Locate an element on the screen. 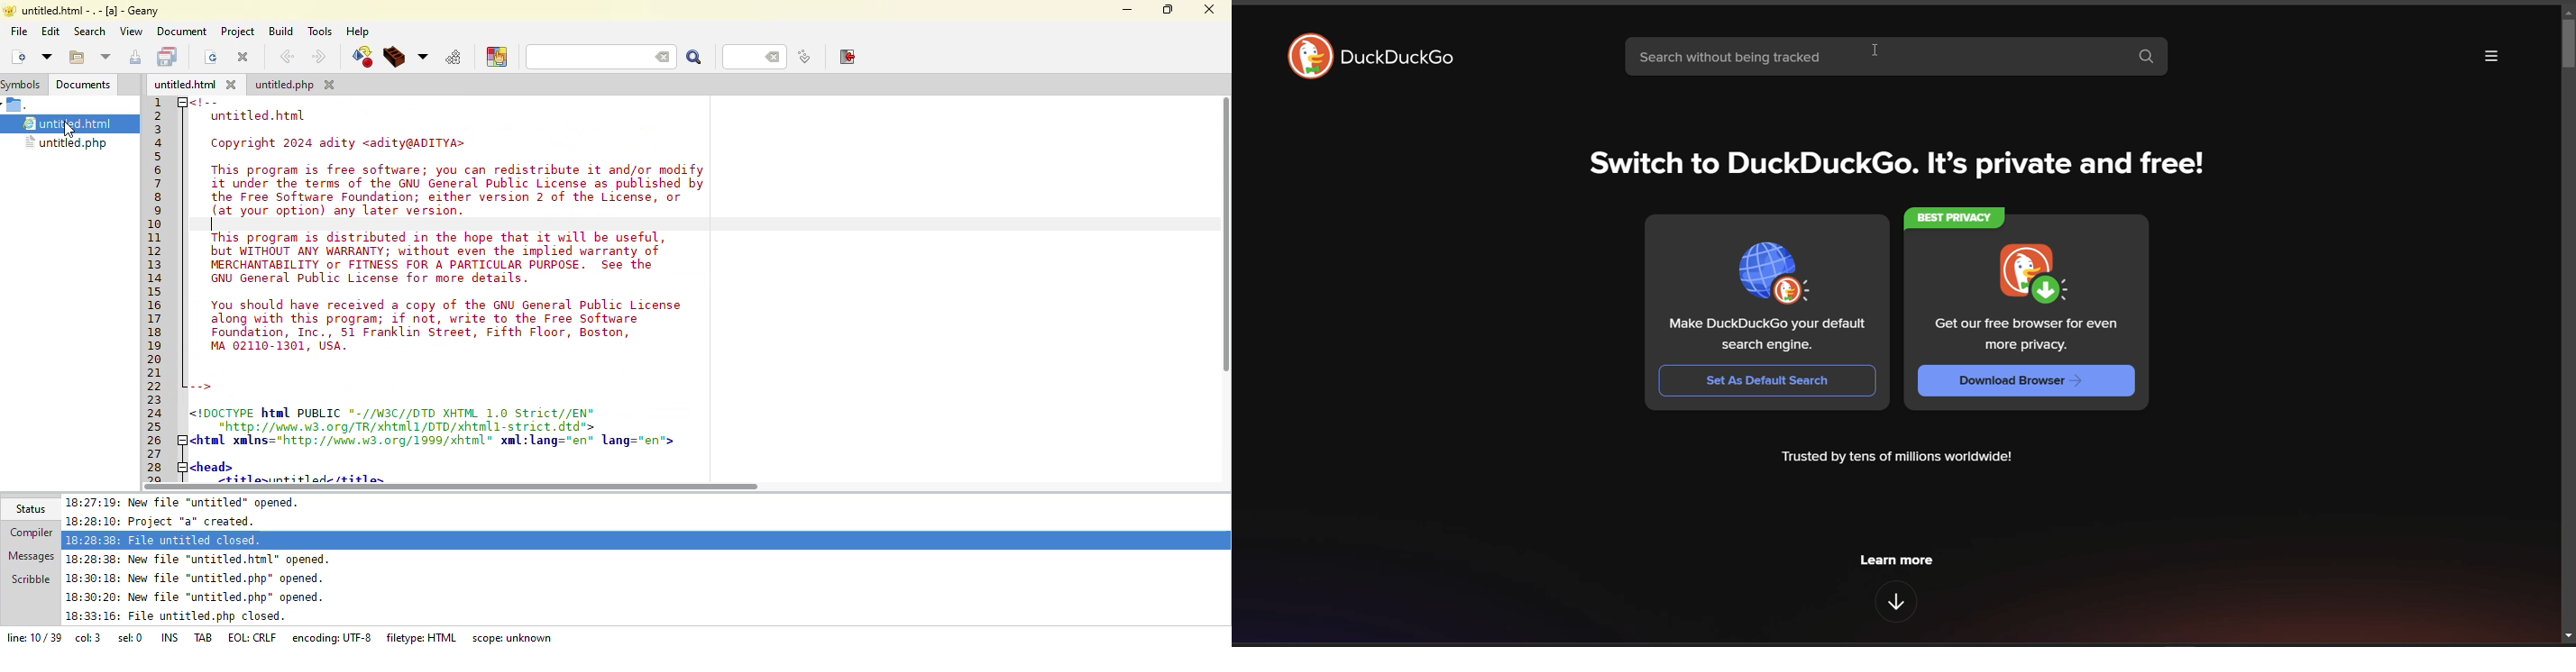  duckDuckGo is located at coordinates (1400, 59).